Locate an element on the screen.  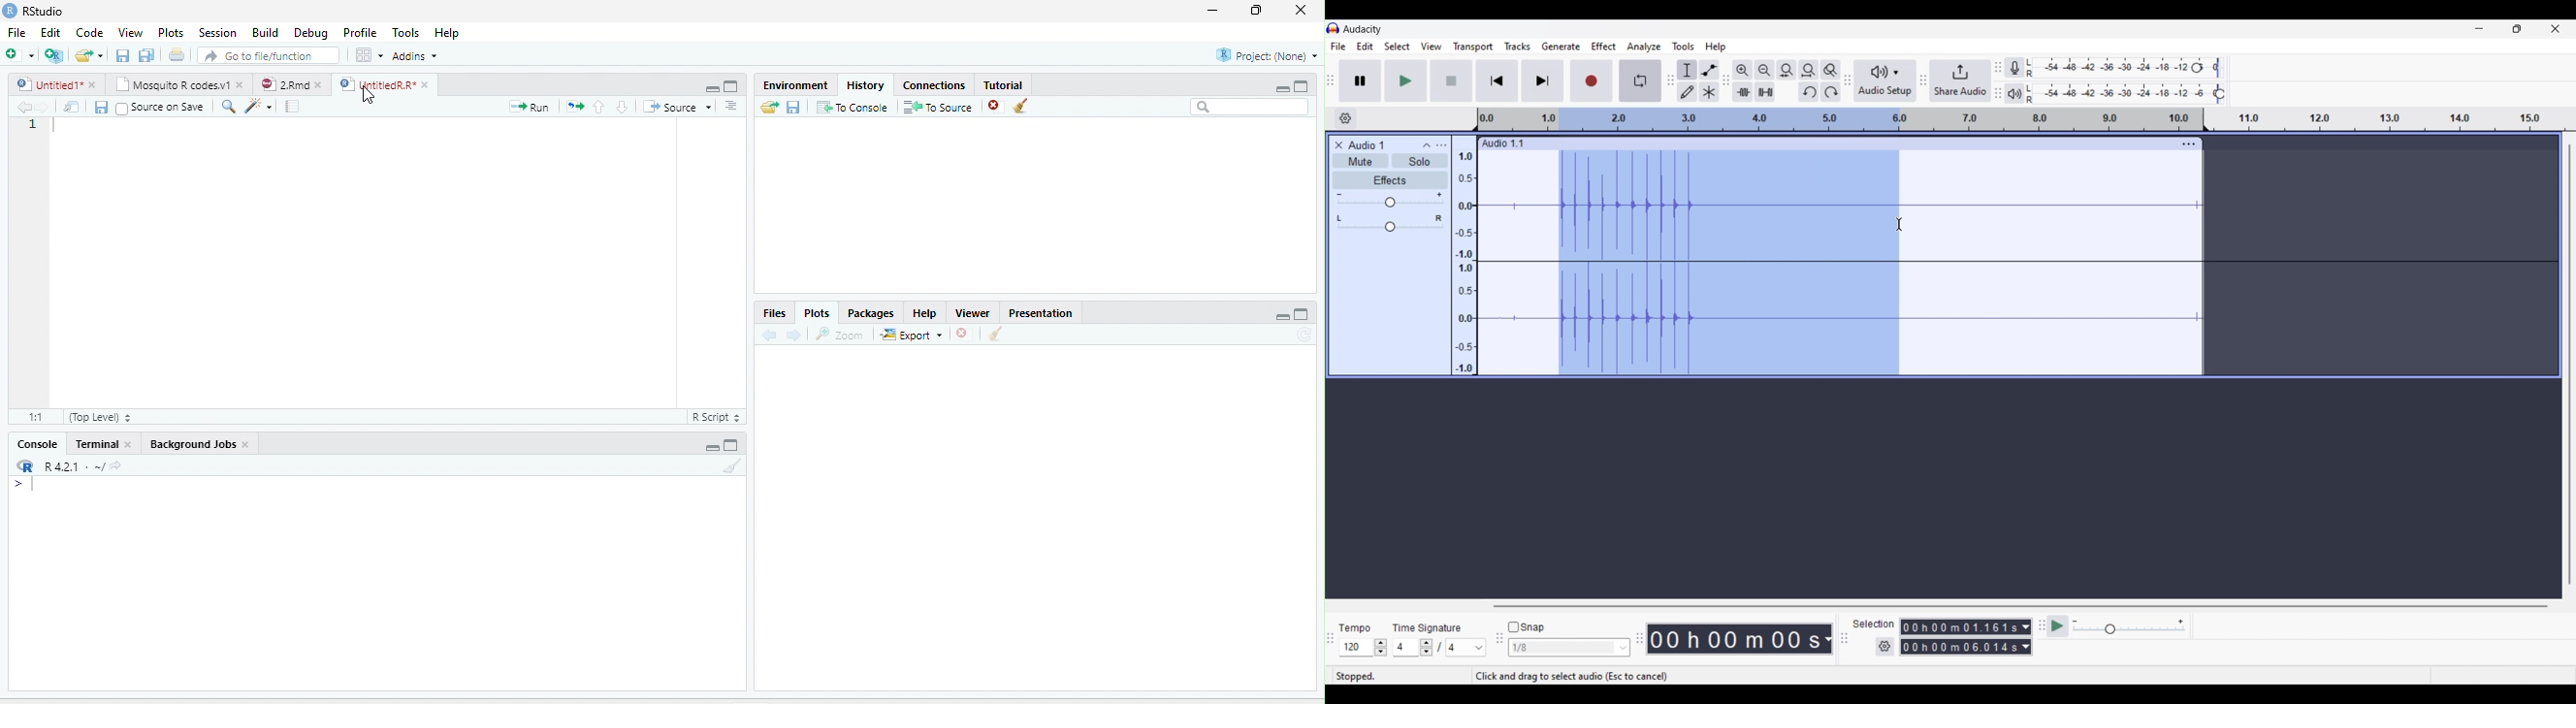
Re-run the previous code region is located at coordinates (574, 107).